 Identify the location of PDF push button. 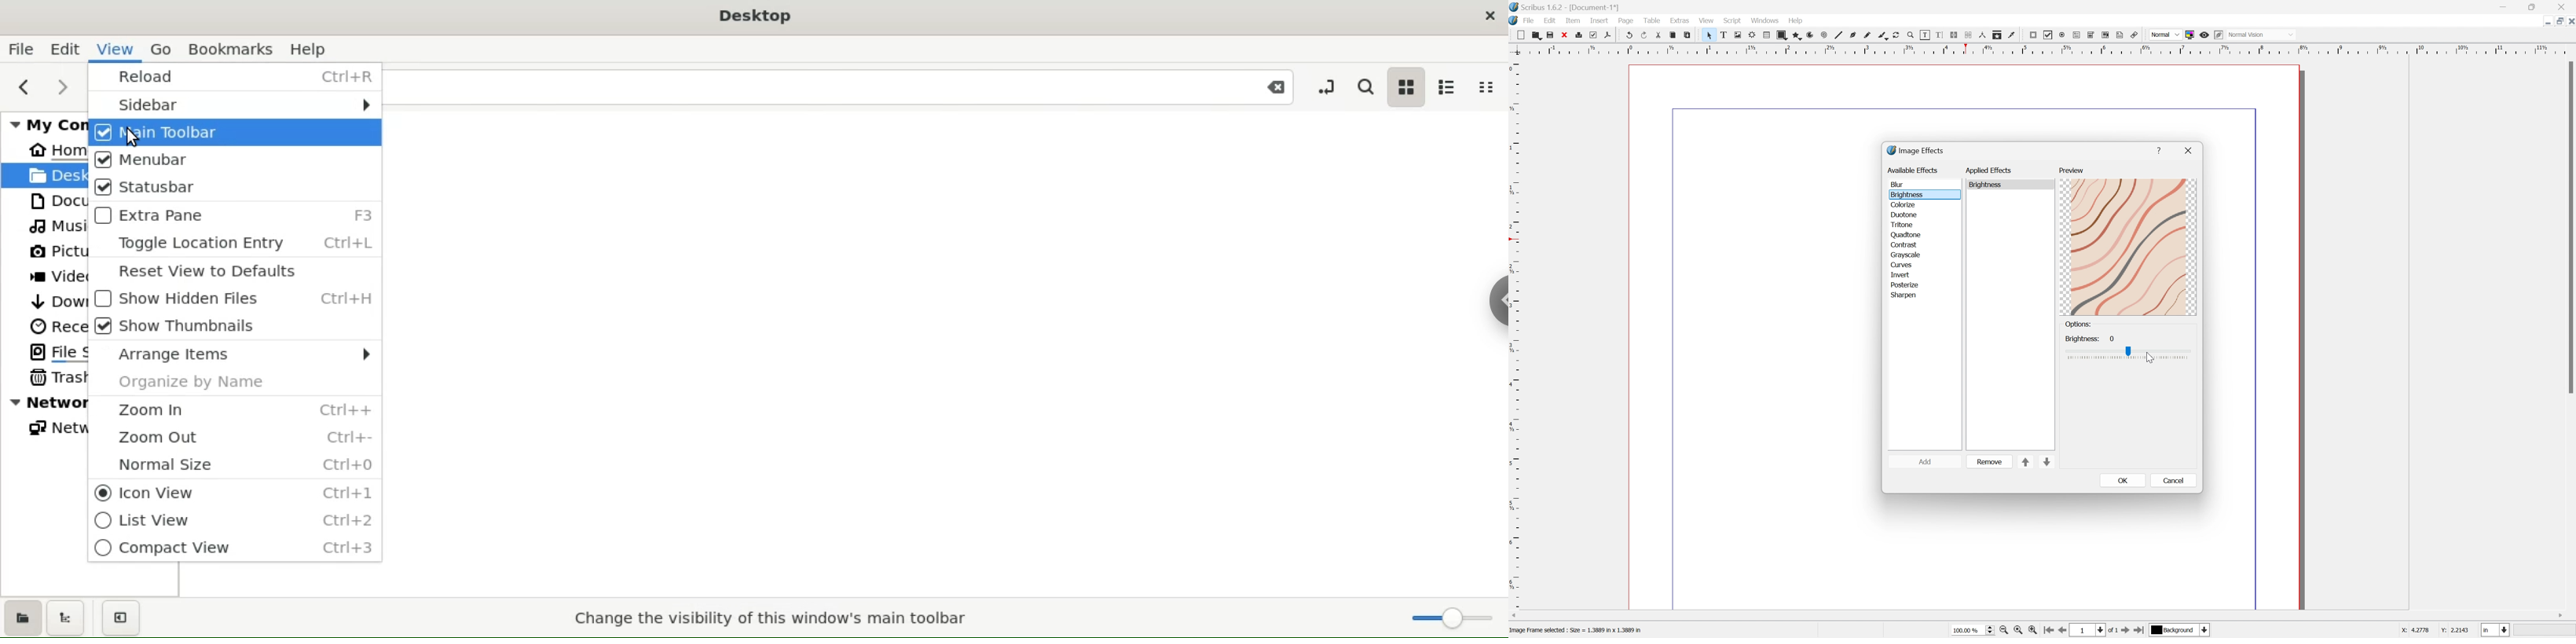
(2034, 35).